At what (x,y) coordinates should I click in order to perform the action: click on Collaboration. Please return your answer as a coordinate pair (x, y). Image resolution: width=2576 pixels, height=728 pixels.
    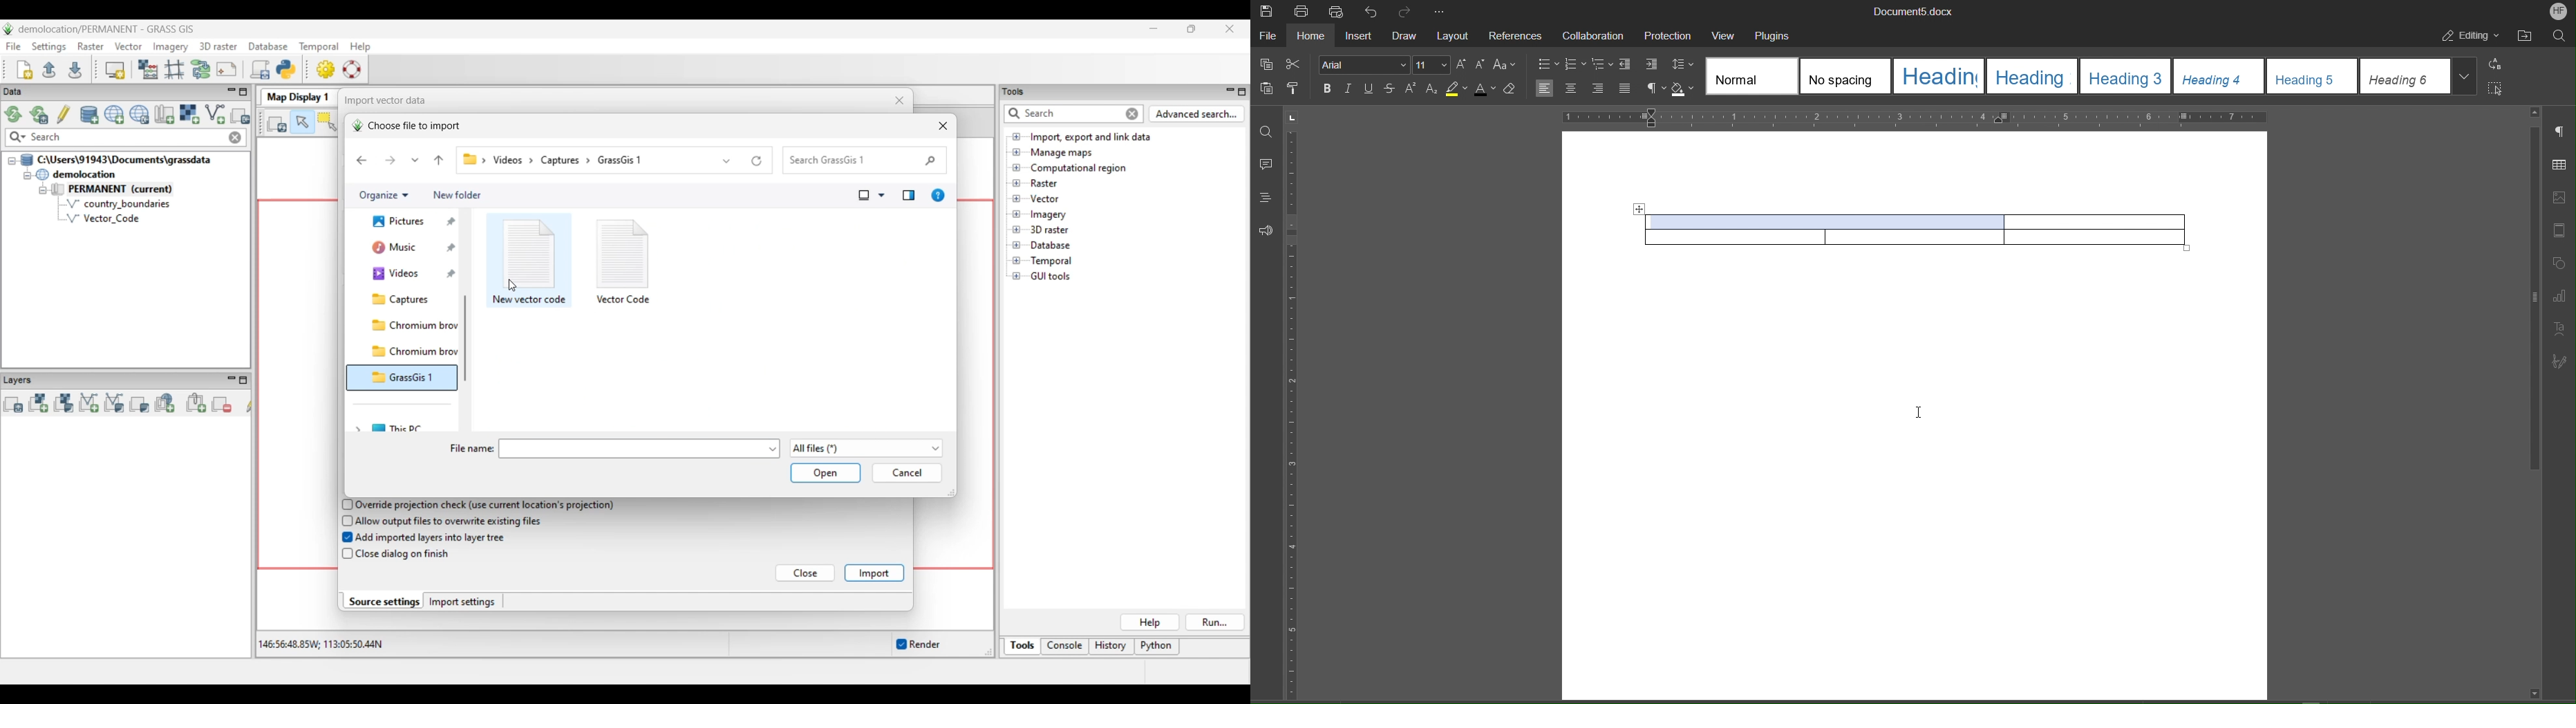
    Looking at the image, I should click on (1593, 36).